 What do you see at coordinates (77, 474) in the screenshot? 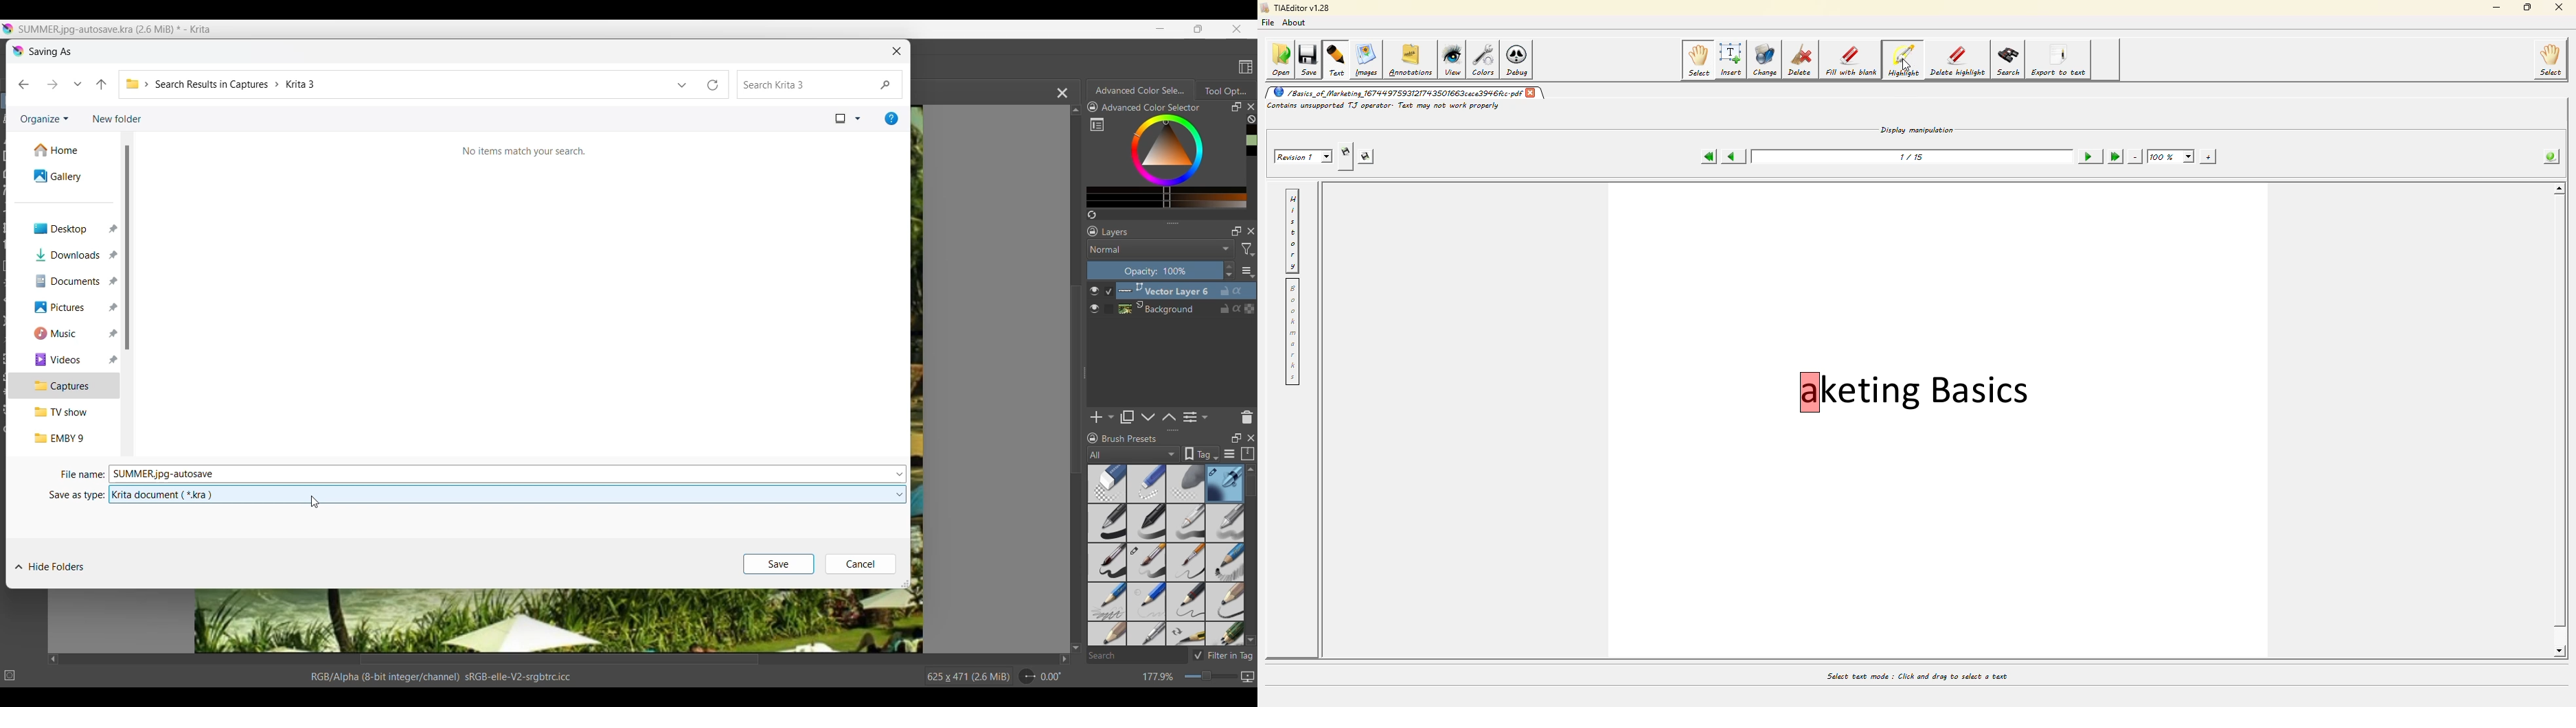
I see `File Name:` at bounding box center [77, 474].